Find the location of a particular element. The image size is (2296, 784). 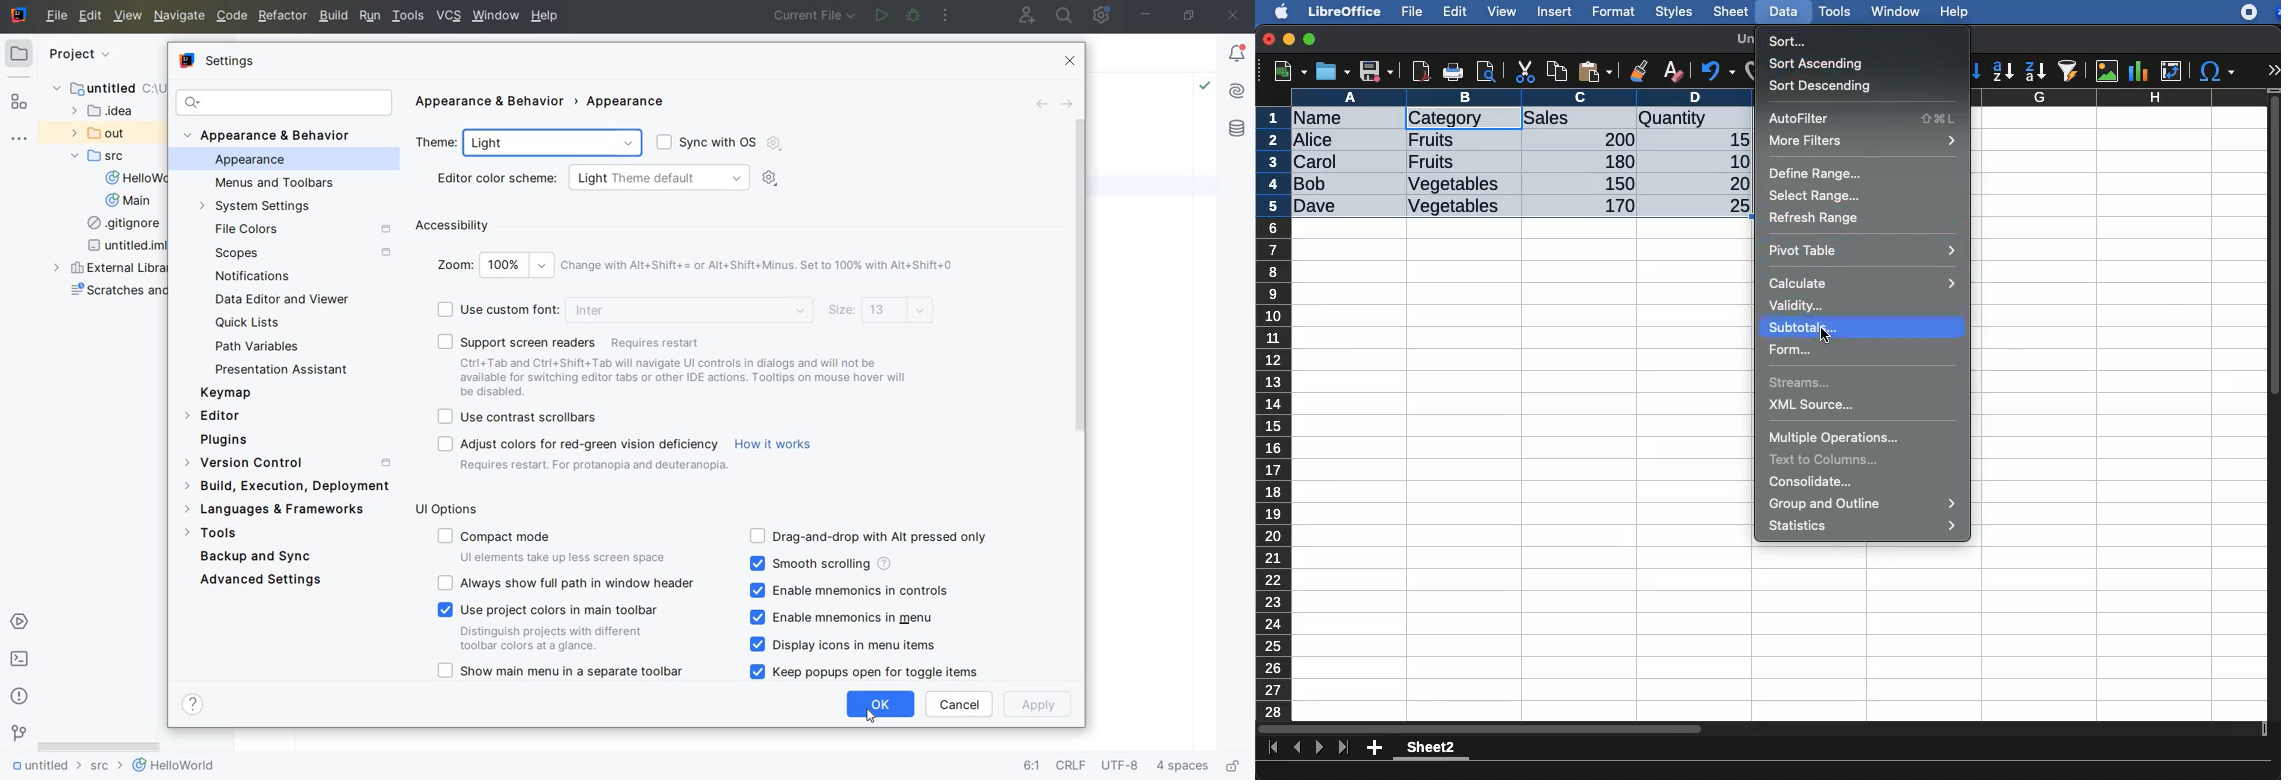

200 is located at coordinates (1614, 139).